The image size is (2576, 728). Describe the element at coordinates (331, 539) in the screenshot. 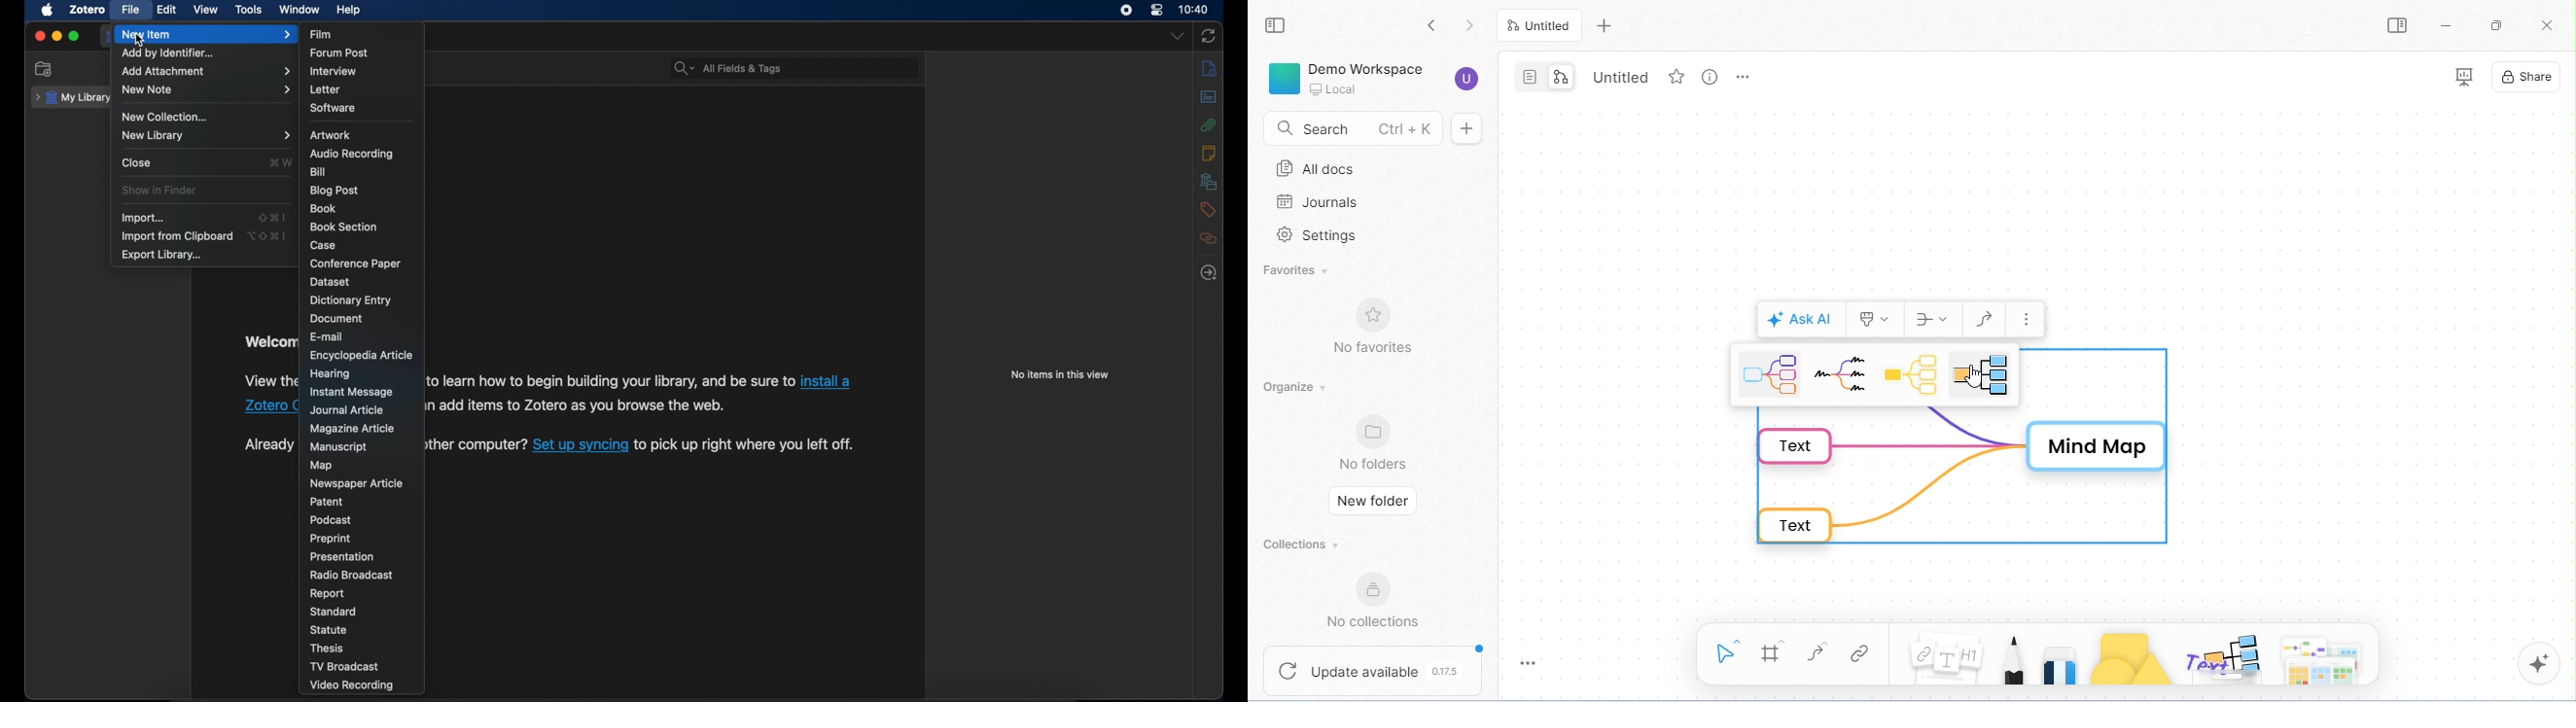

I see `preprint` at that location.